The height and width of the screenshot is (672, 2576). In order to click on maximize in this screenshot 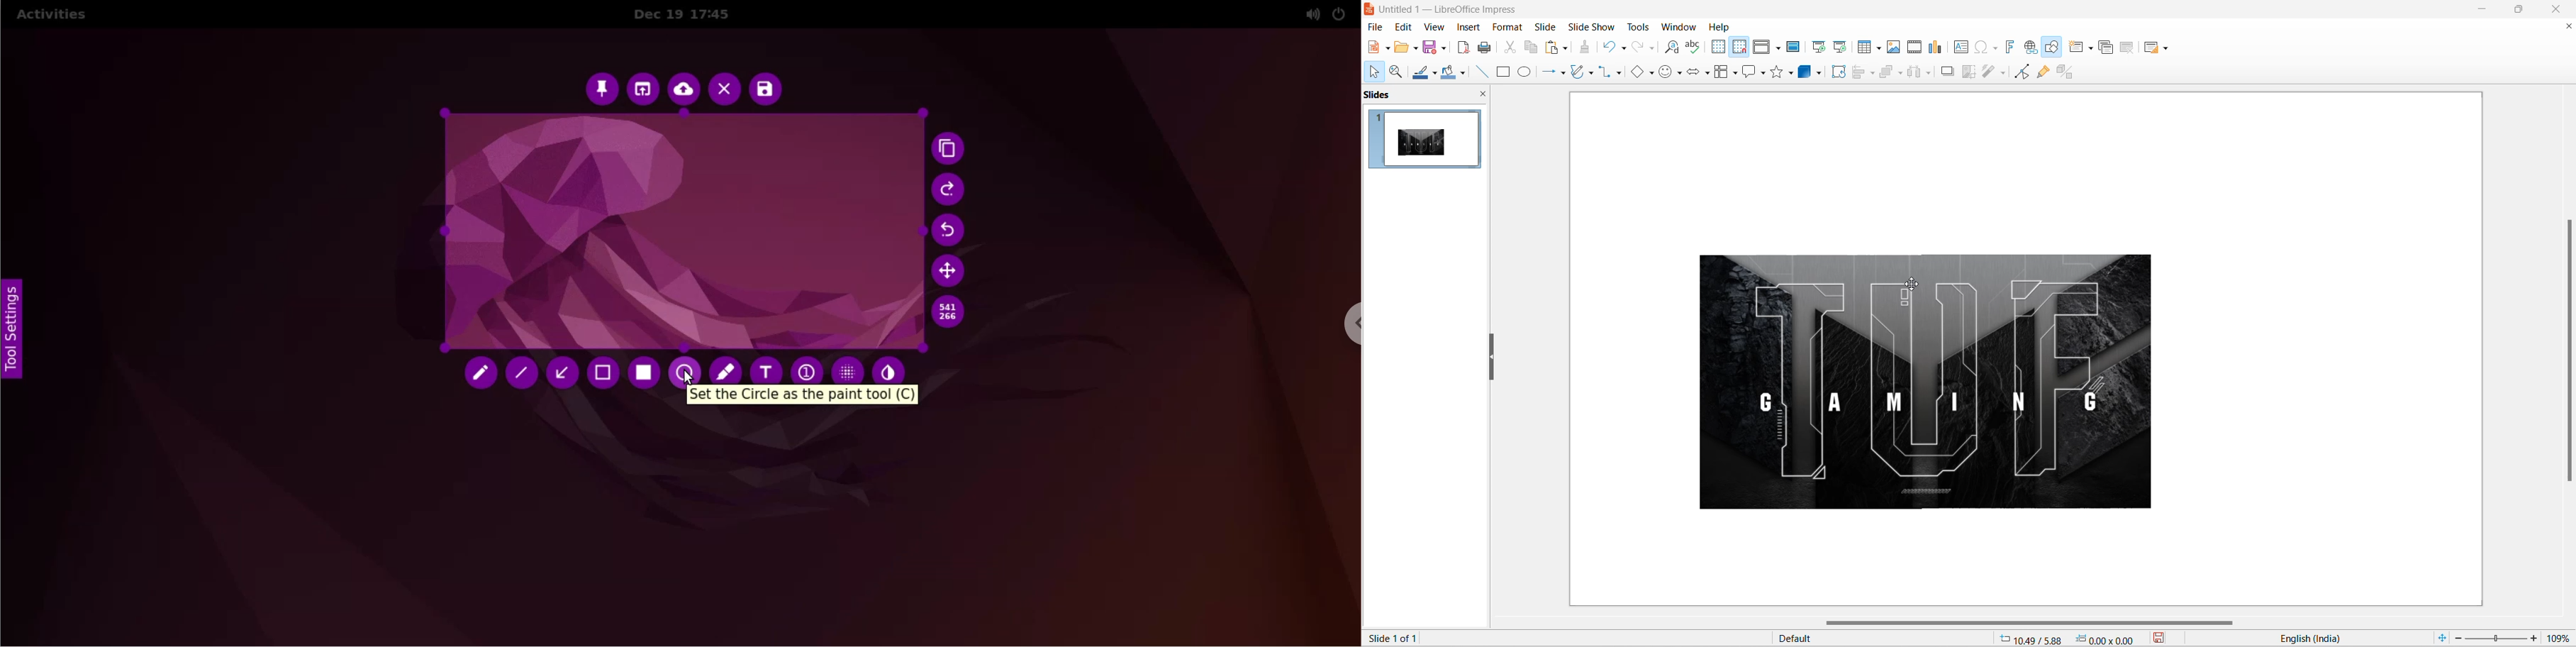, I will do `click(2524, 11)`.